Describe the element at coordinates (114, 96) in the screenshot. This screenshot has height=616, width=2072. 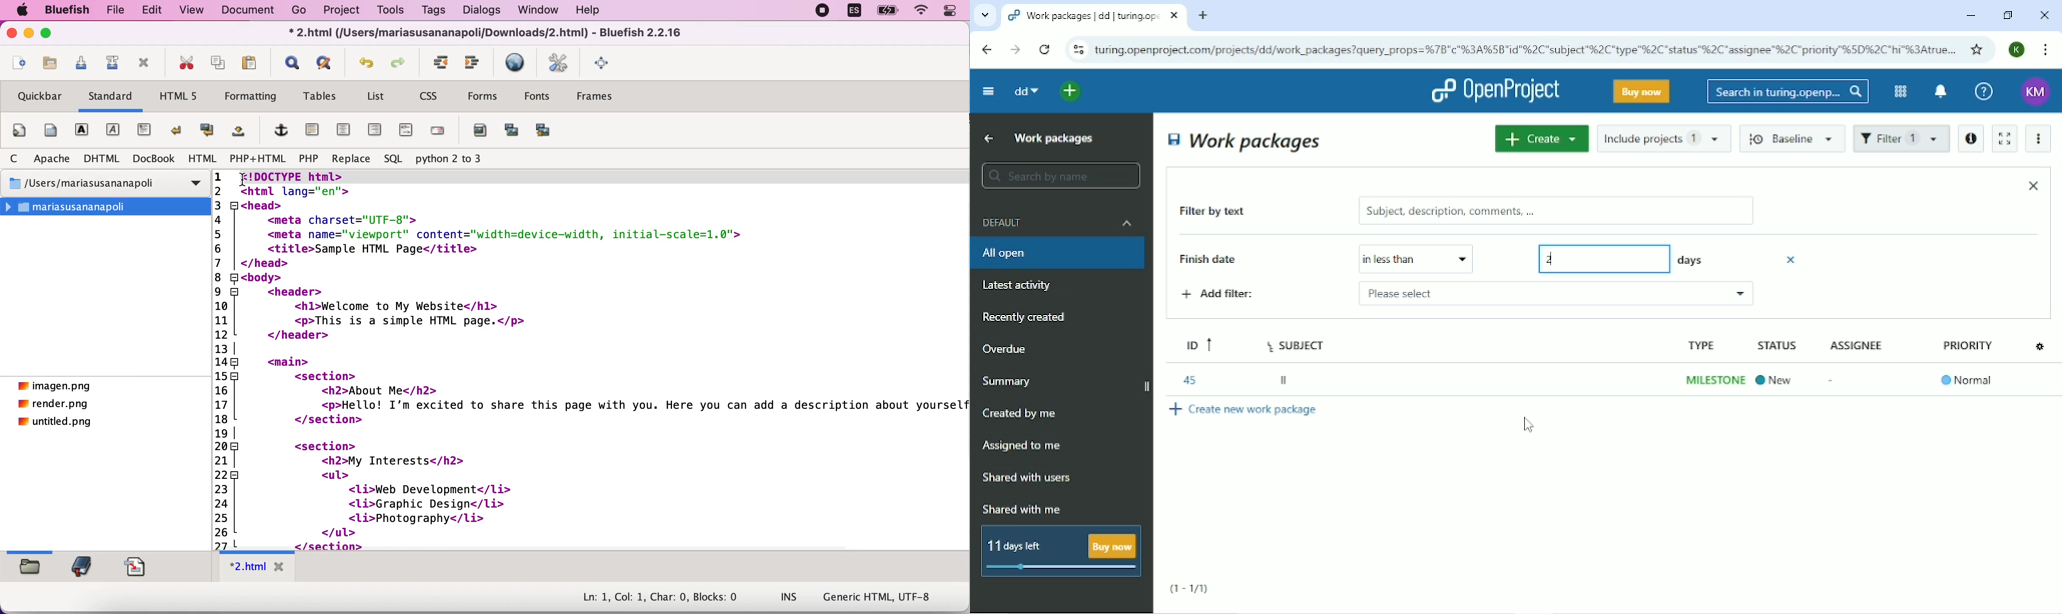
I see `standard` at that location.